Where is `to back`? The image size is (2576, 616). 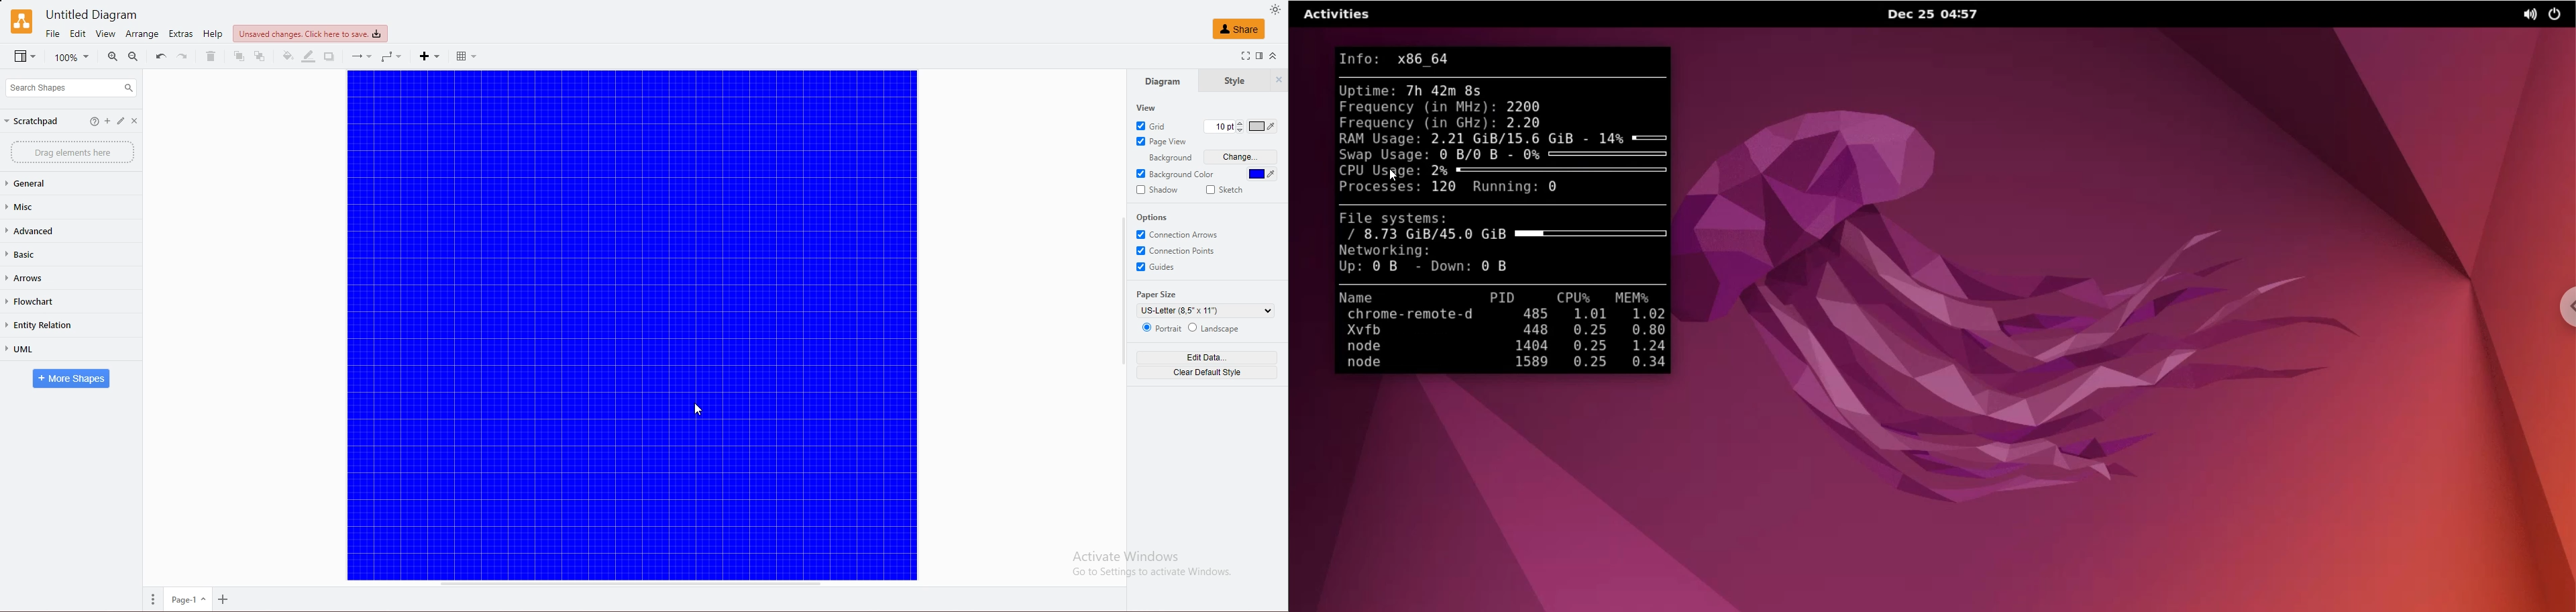 to back is located at coordinates (262, 56).